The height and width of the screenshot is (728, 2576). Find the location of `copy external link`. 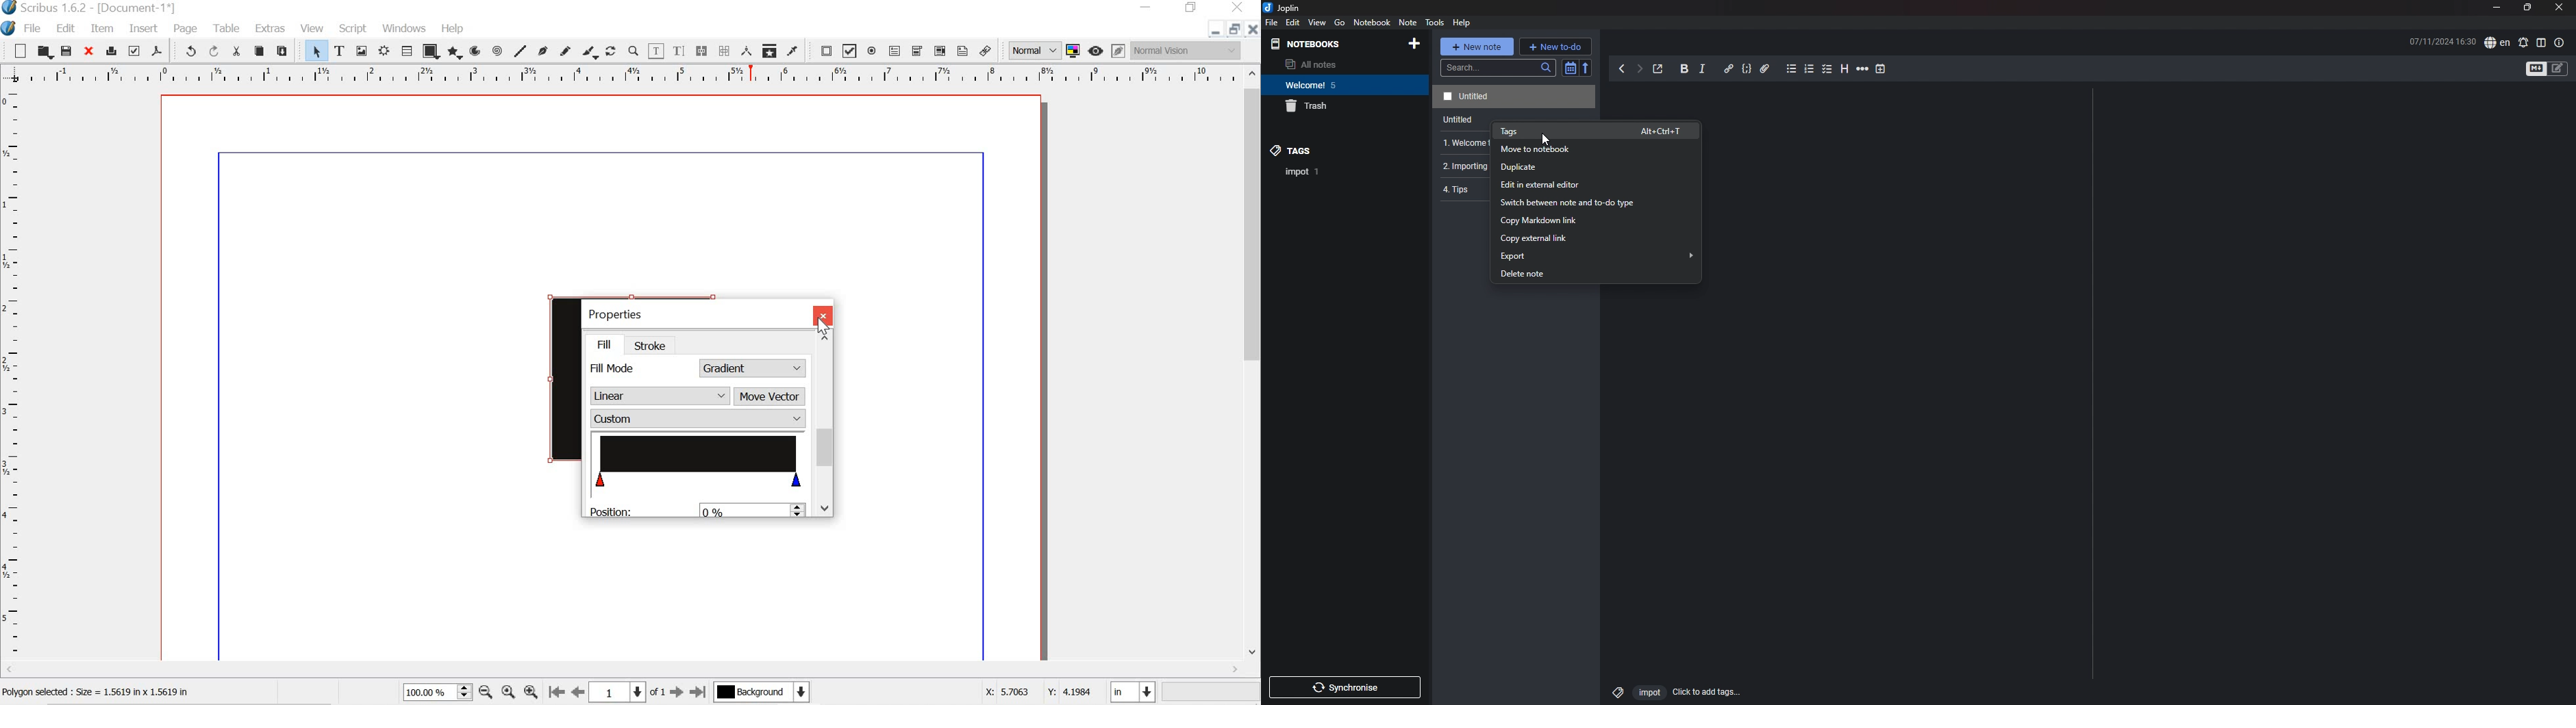

copy external link is located at coordinates (1597, 238).